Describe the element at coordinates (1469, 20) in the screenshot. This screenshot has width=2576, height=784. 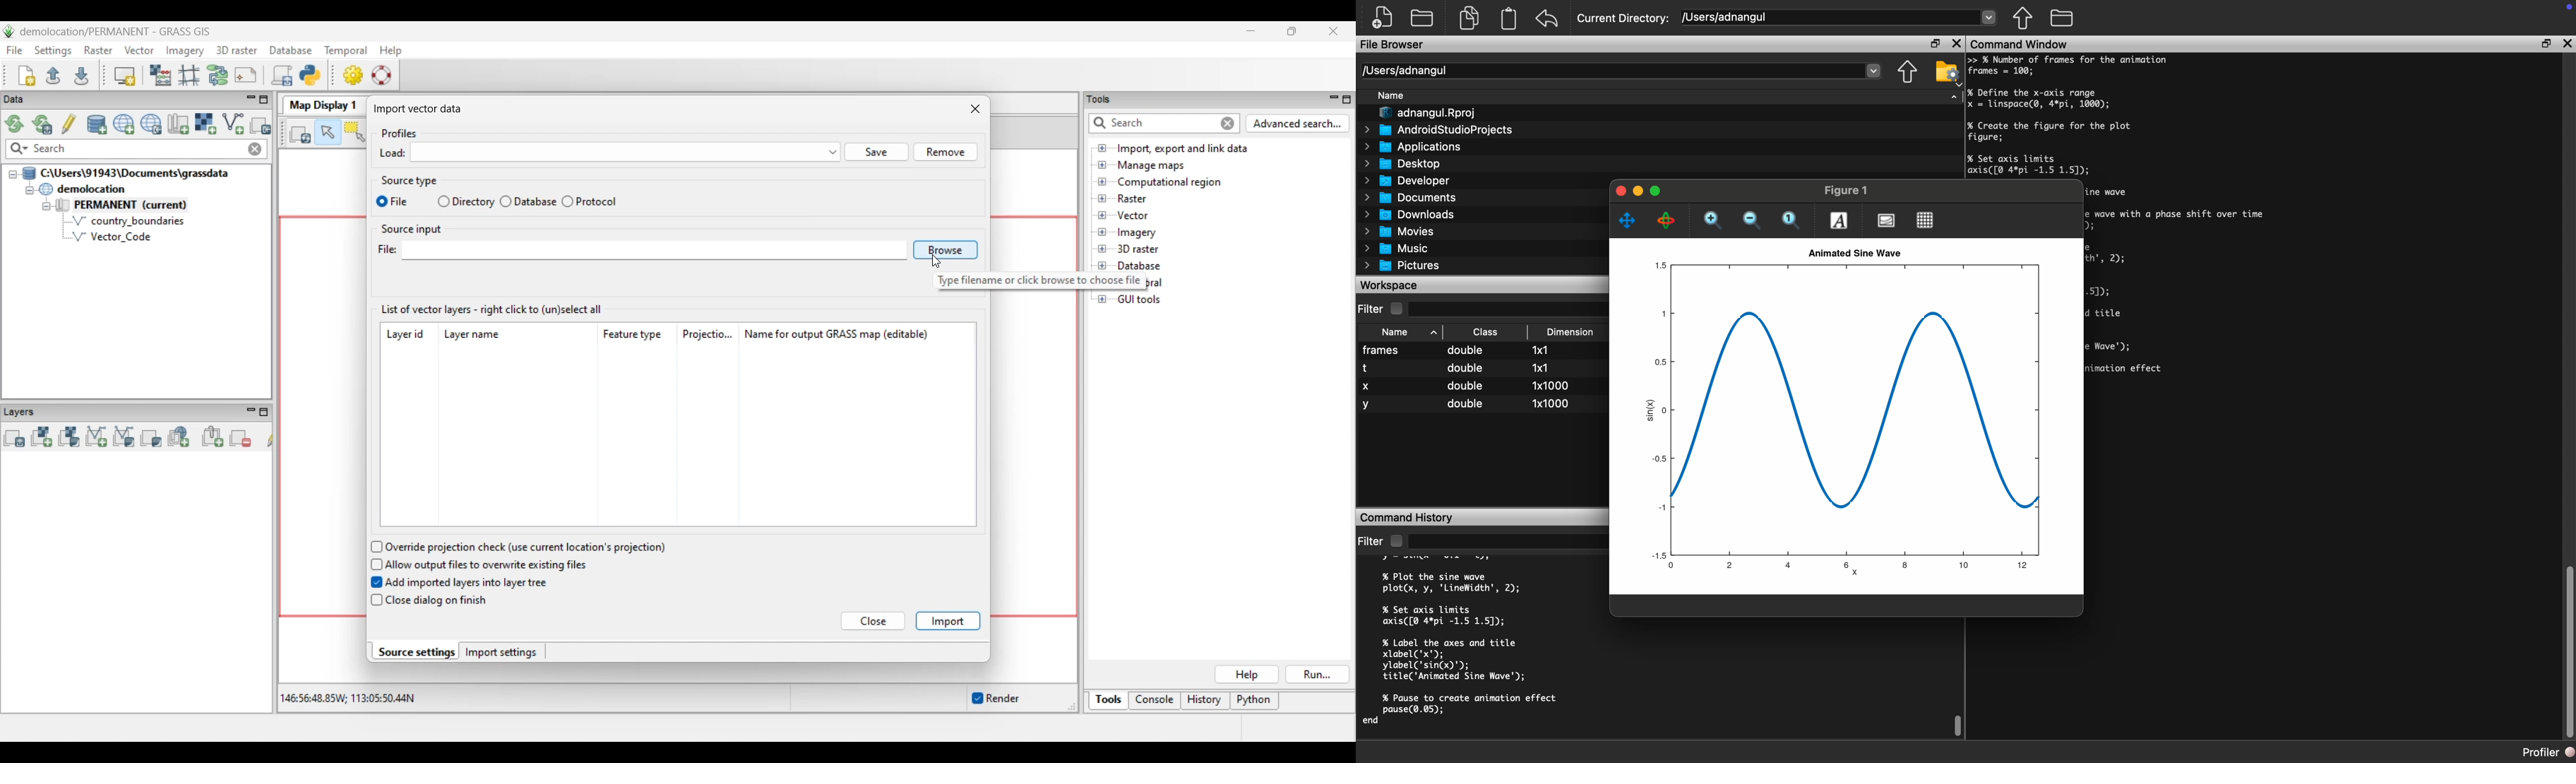
I see `Copy` at that location.